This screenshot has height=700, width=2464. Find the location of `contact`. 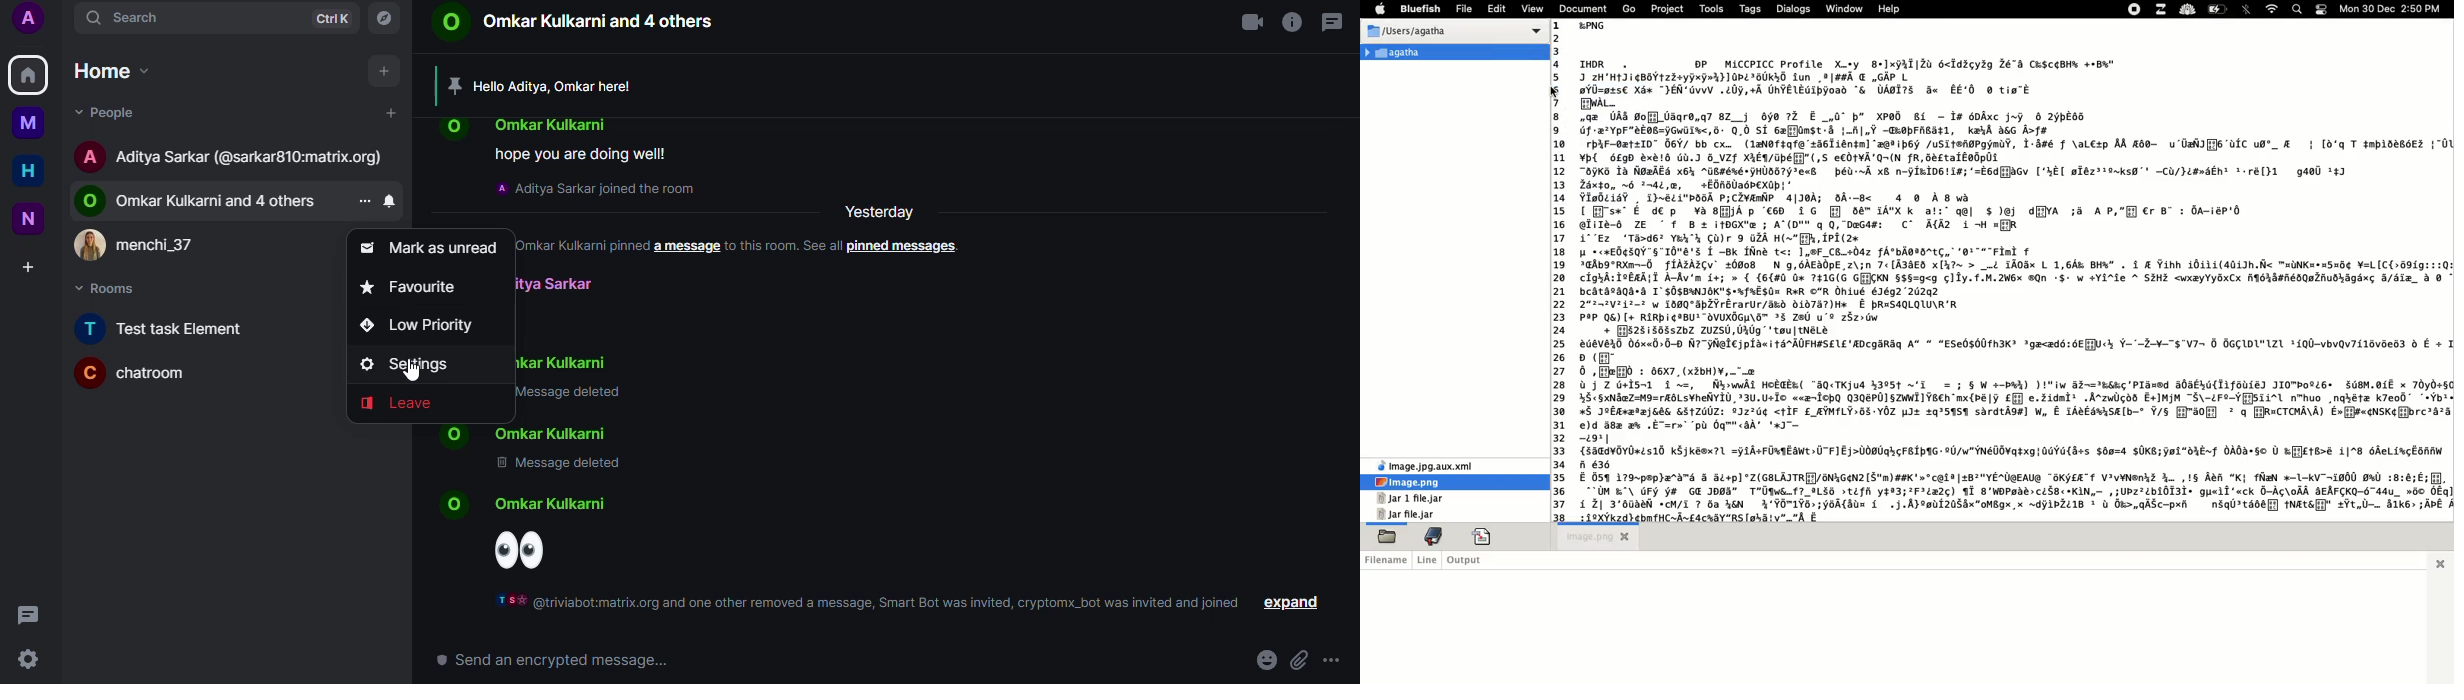

contact is located at coordinates (526, 435).